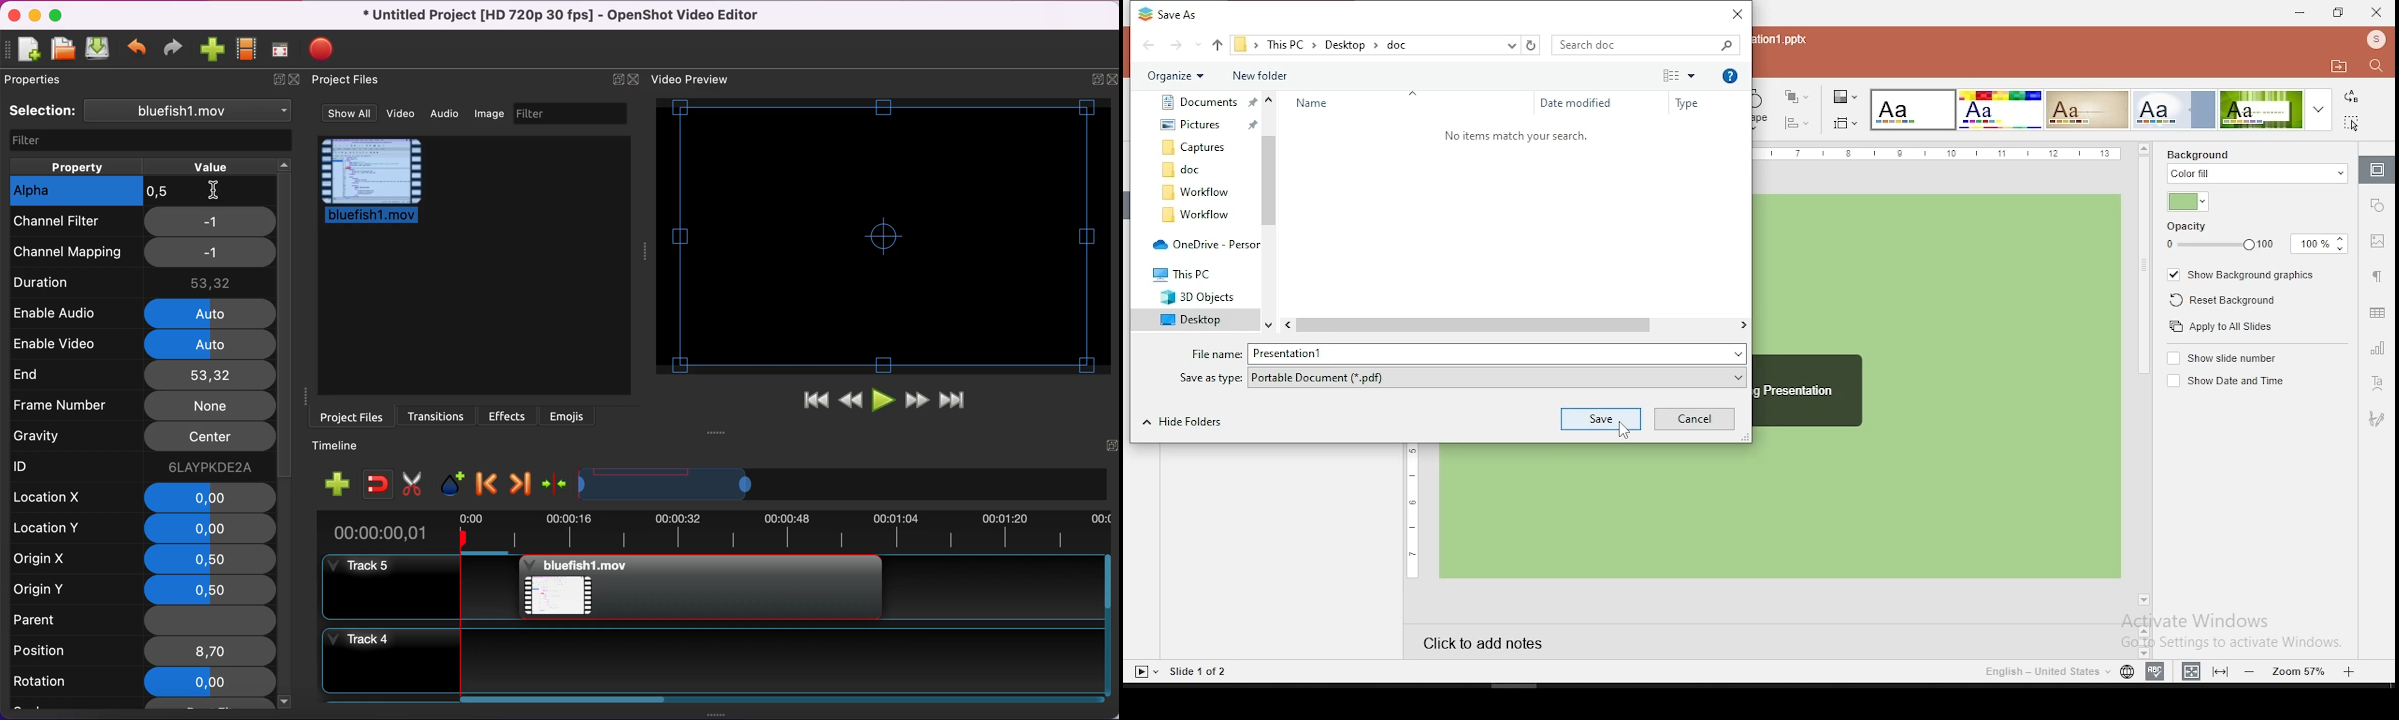 Image resolution: width=2408 pixels, height=728 pixels. I want to click on 0, so click(211, 497).